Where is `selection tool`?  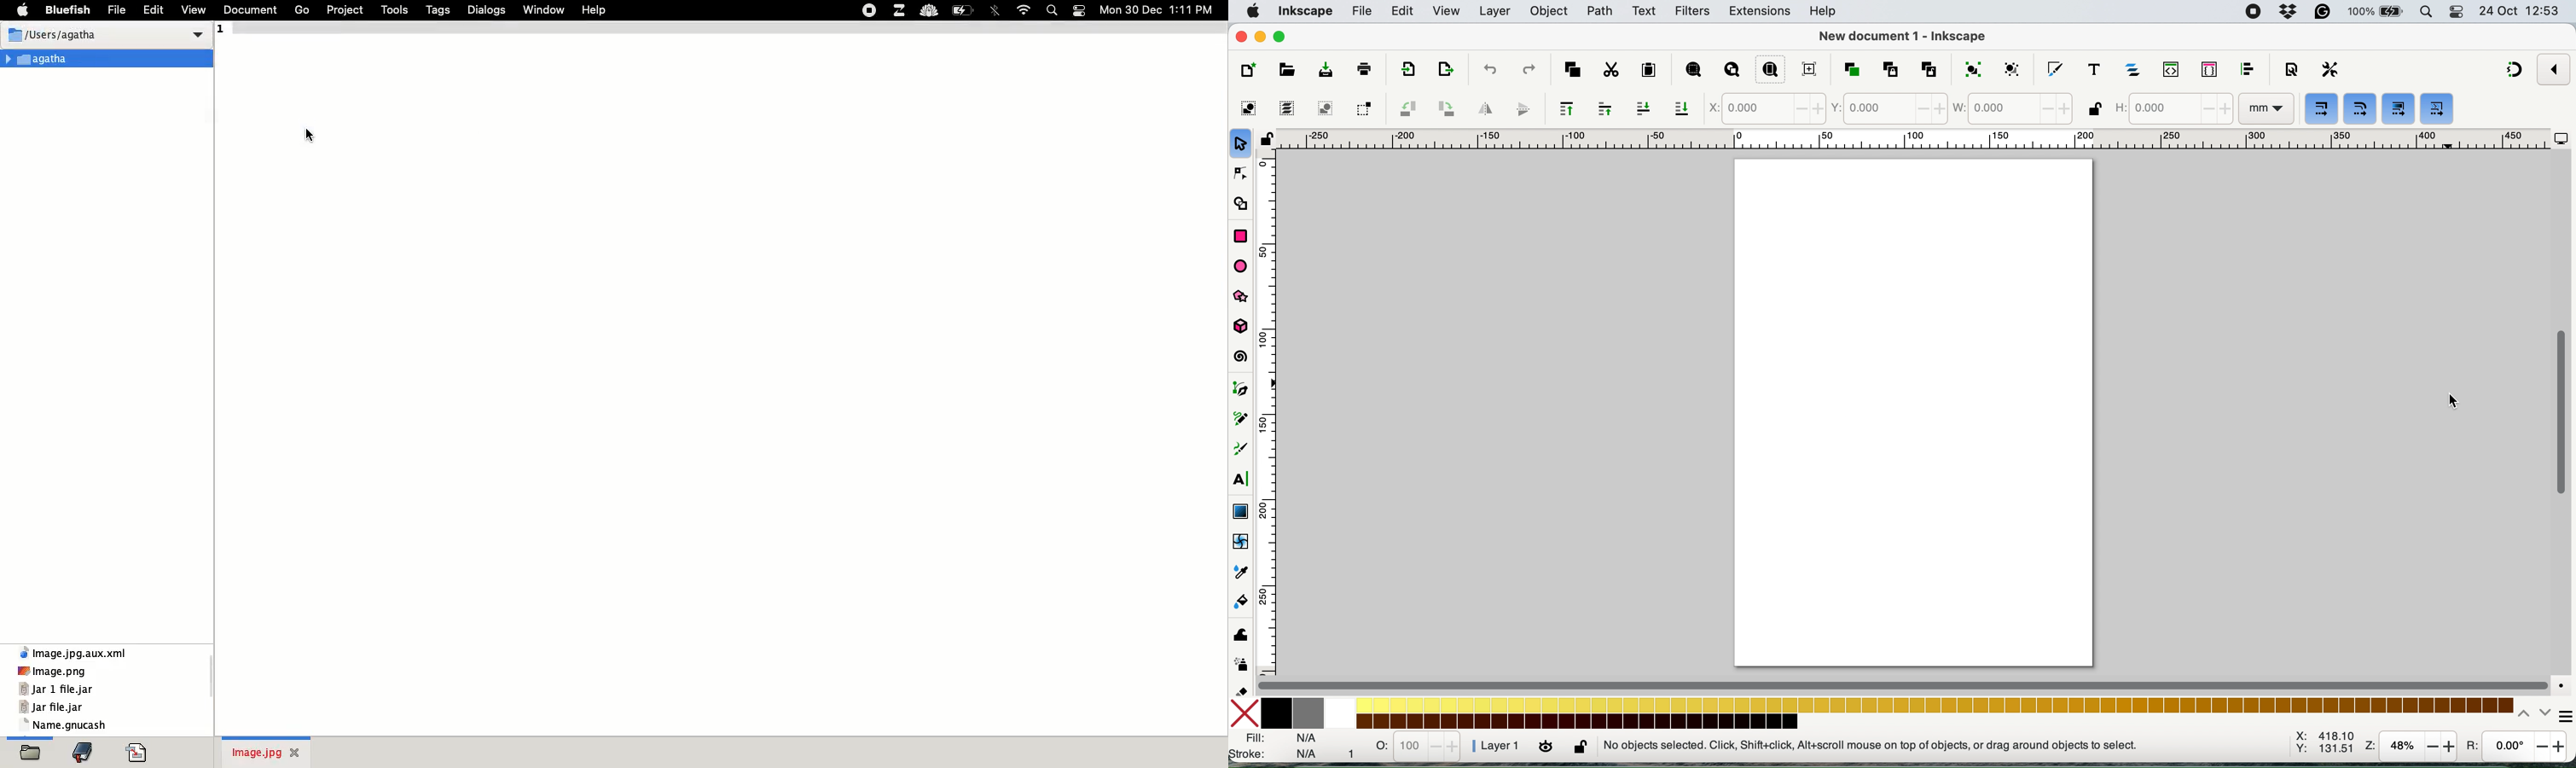
selection tool is located at coordinates (1242, 143).